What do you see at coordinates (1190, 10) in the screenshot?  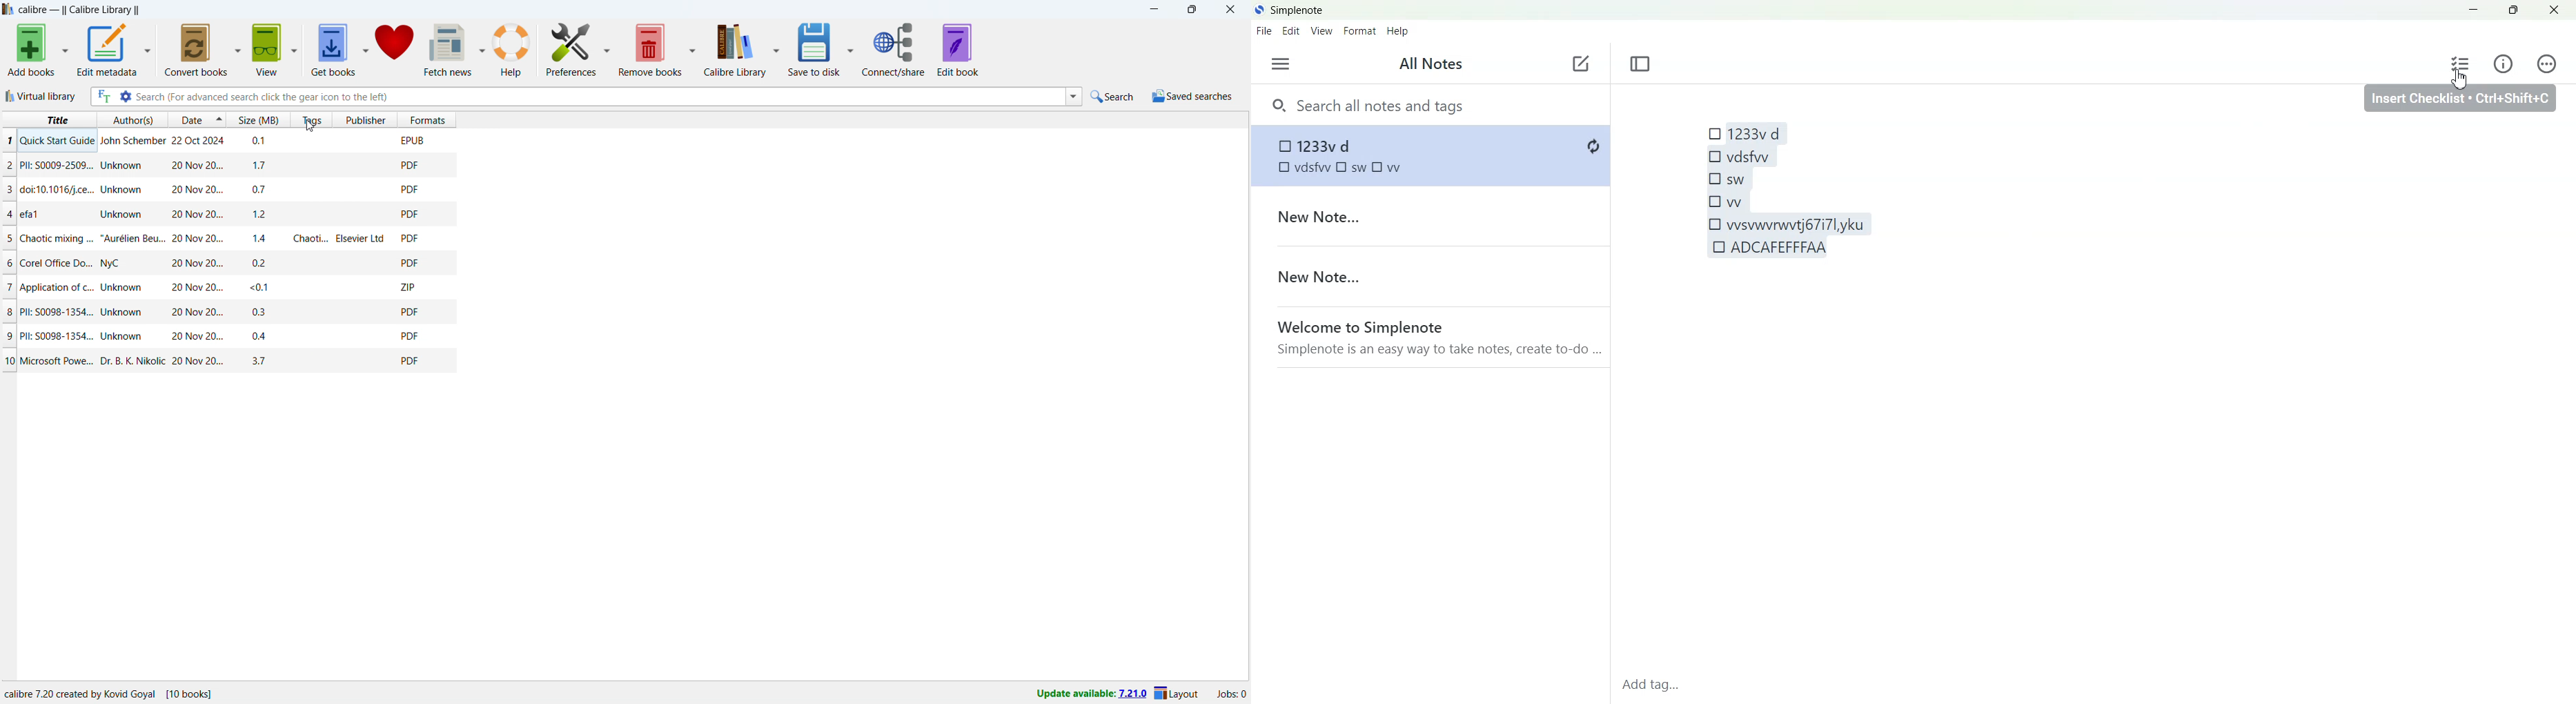 I see `maximize` at bounding box center [1190, 10].